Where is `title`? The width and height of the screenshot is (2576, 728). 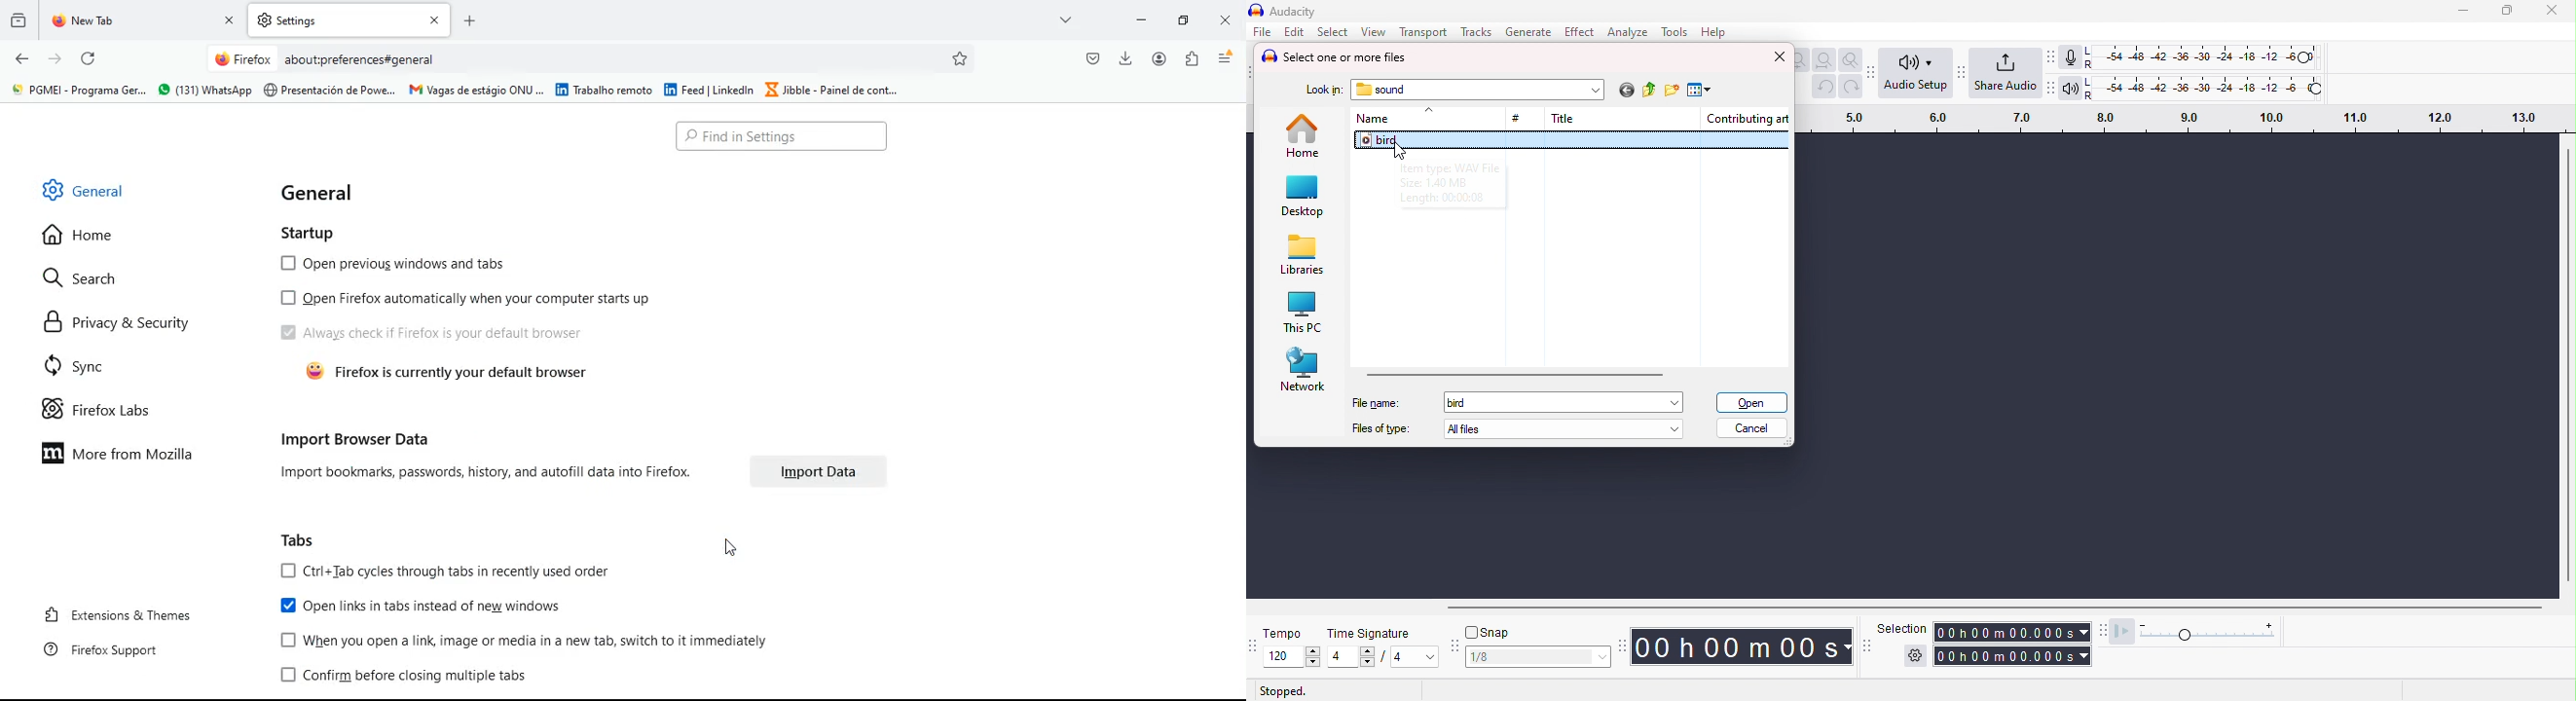
title is located at coordinates (1563, 118).